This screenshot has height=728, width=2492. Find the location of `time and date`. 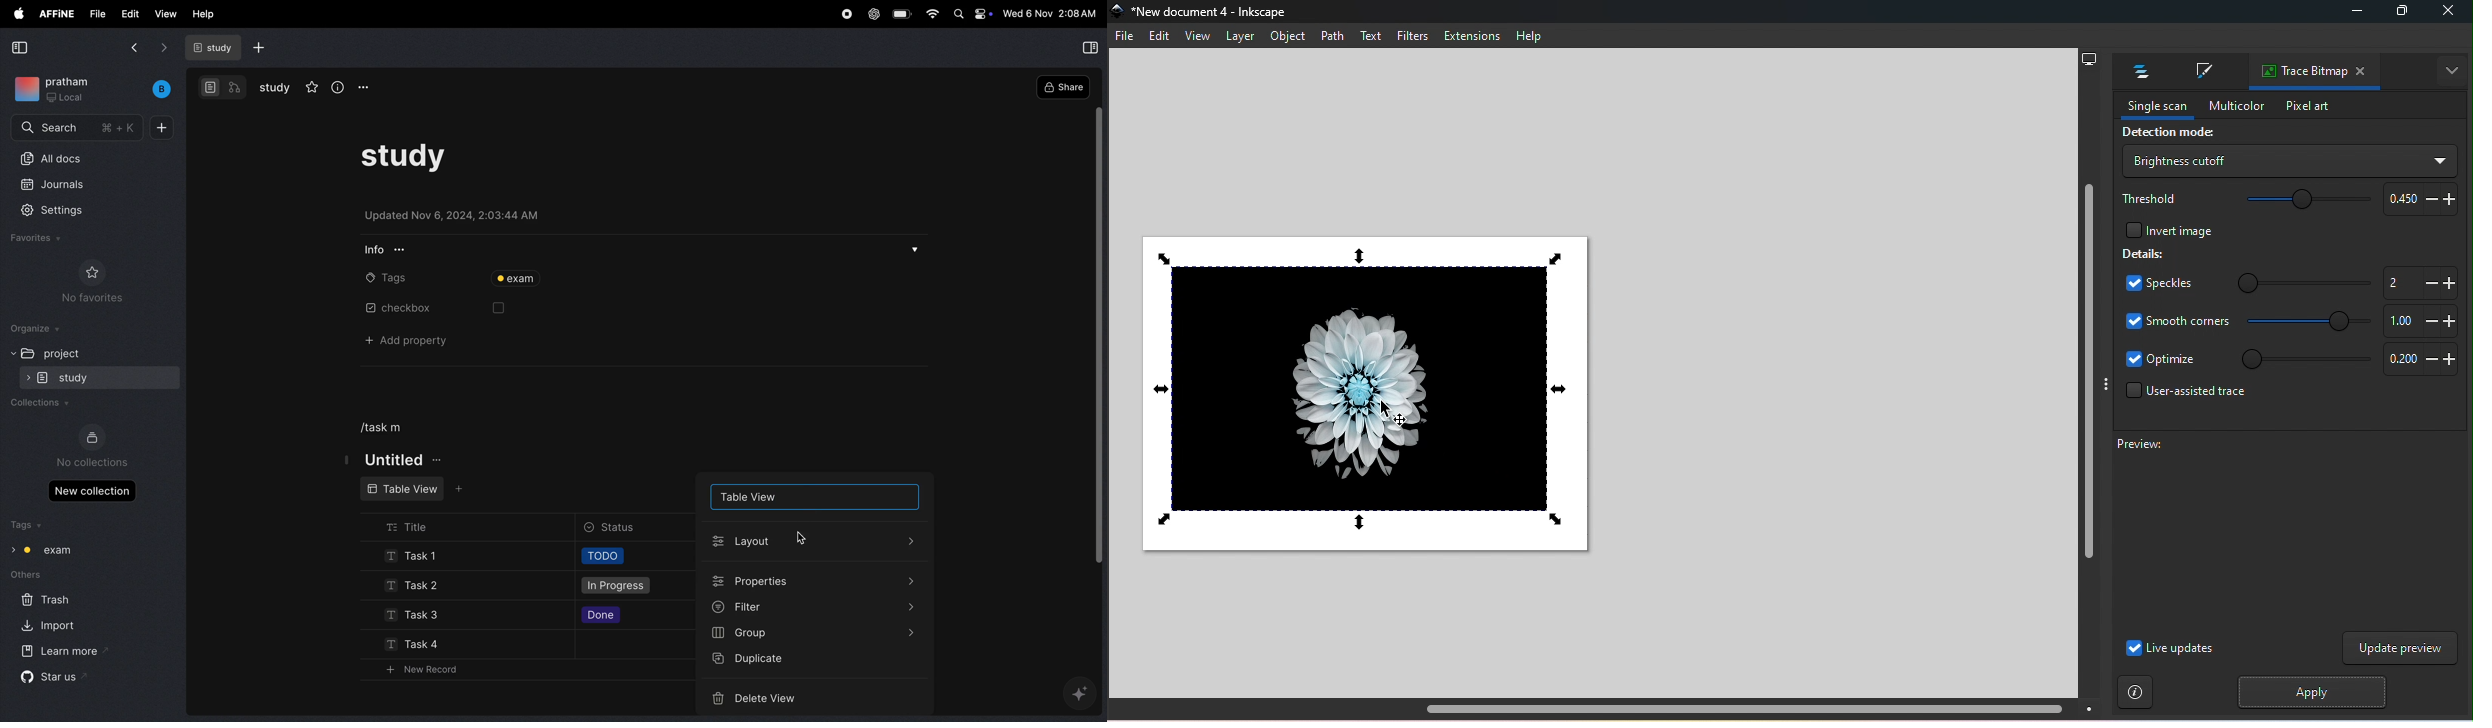

time and date is located at coordinates (1052, 14).